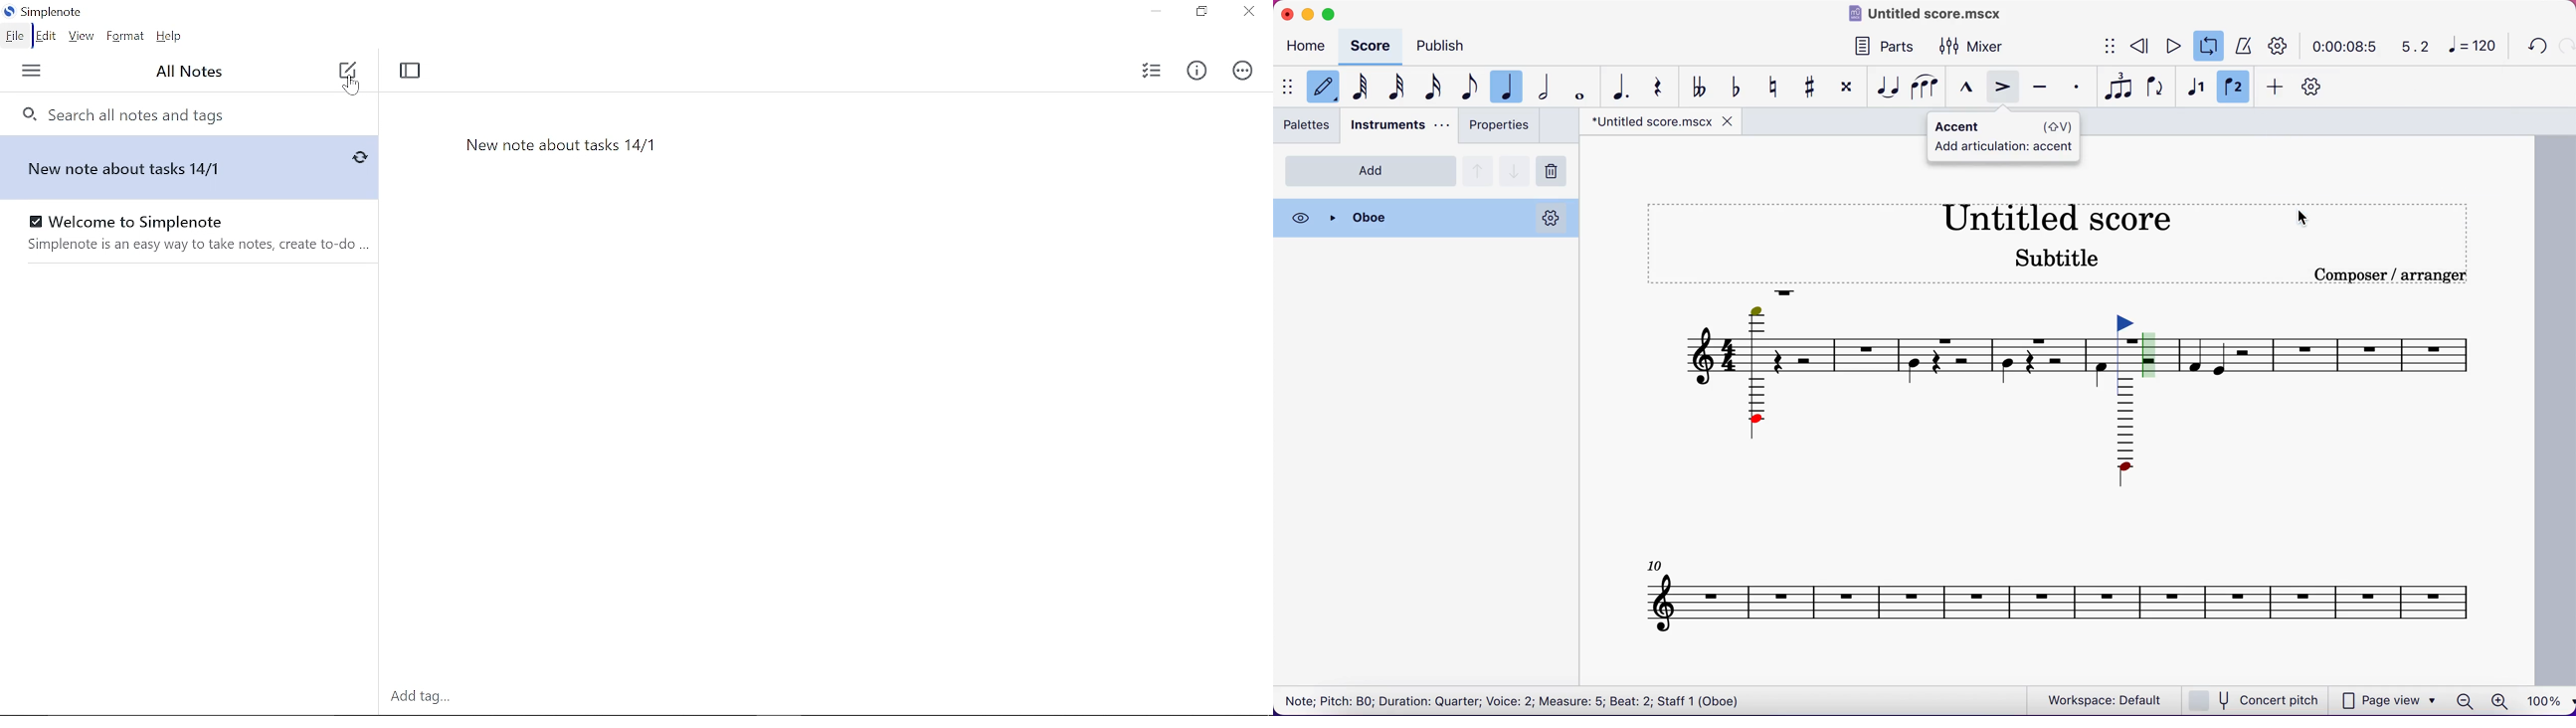 The image size is (2576, 728). Describe the element at coordinates (2343, 46) in the screenshot. I see `time` at that location.